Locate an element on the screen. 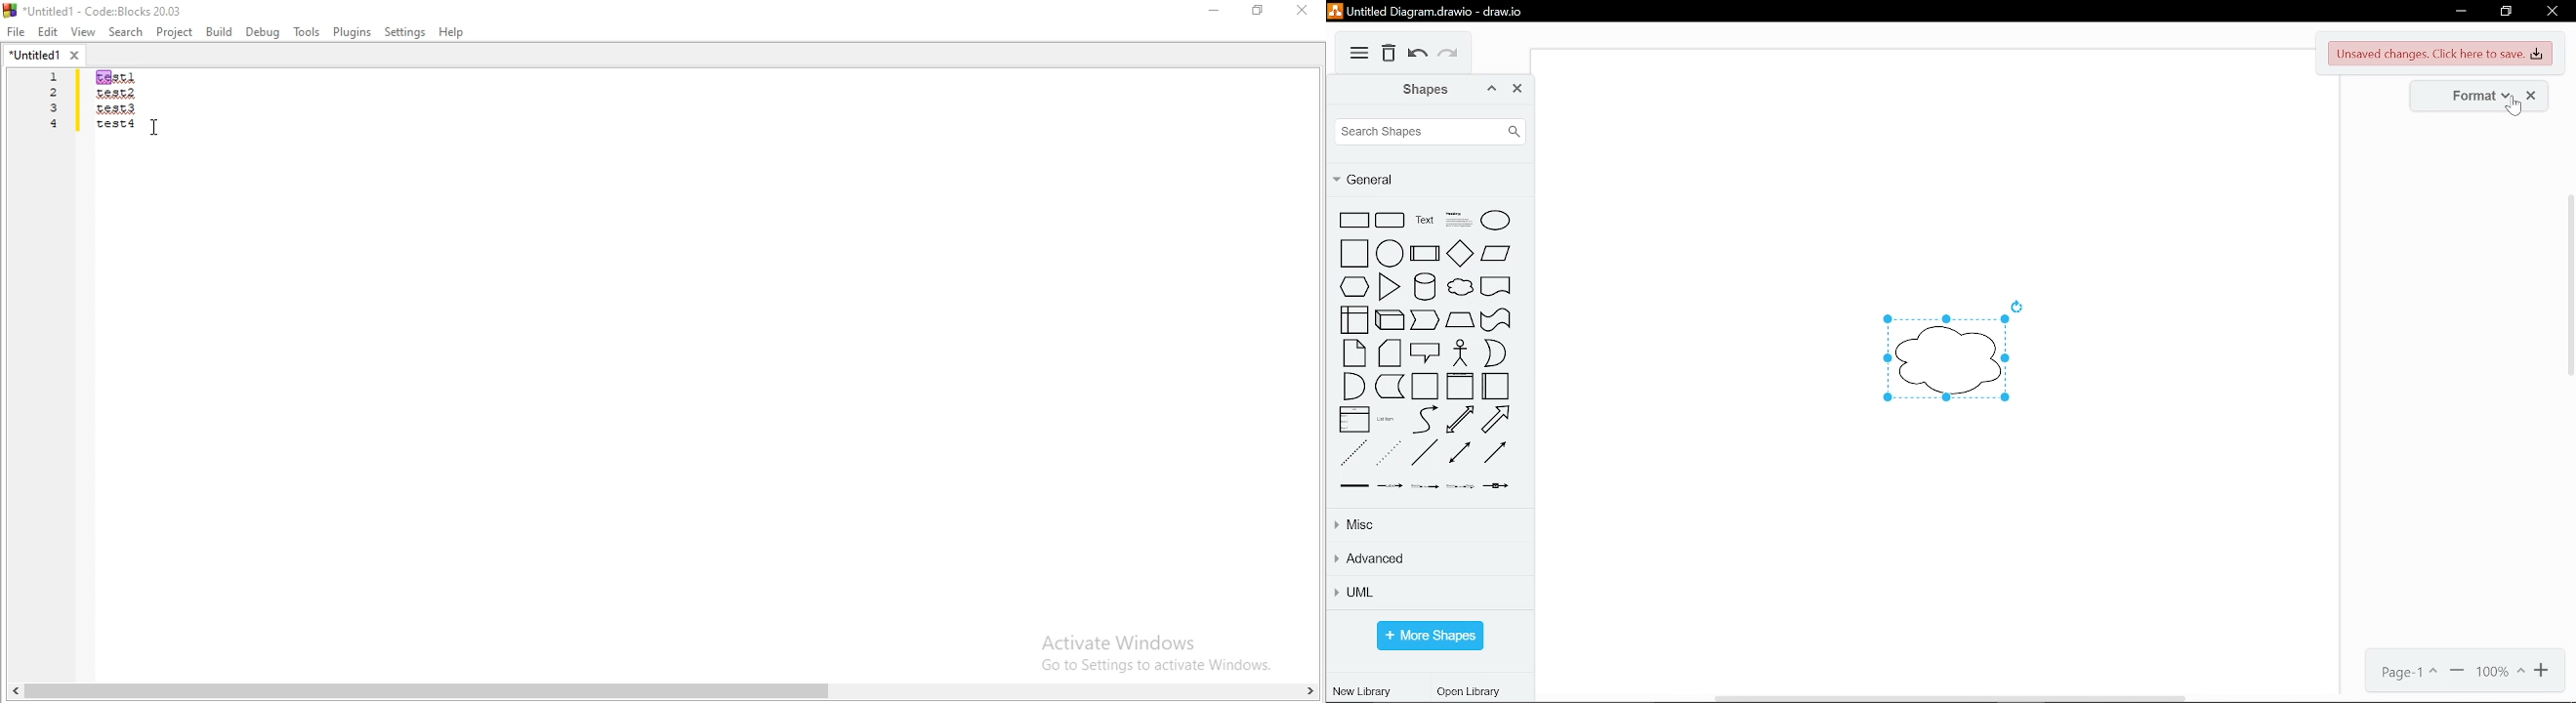  cloud is located at coordinates (1459, 287).